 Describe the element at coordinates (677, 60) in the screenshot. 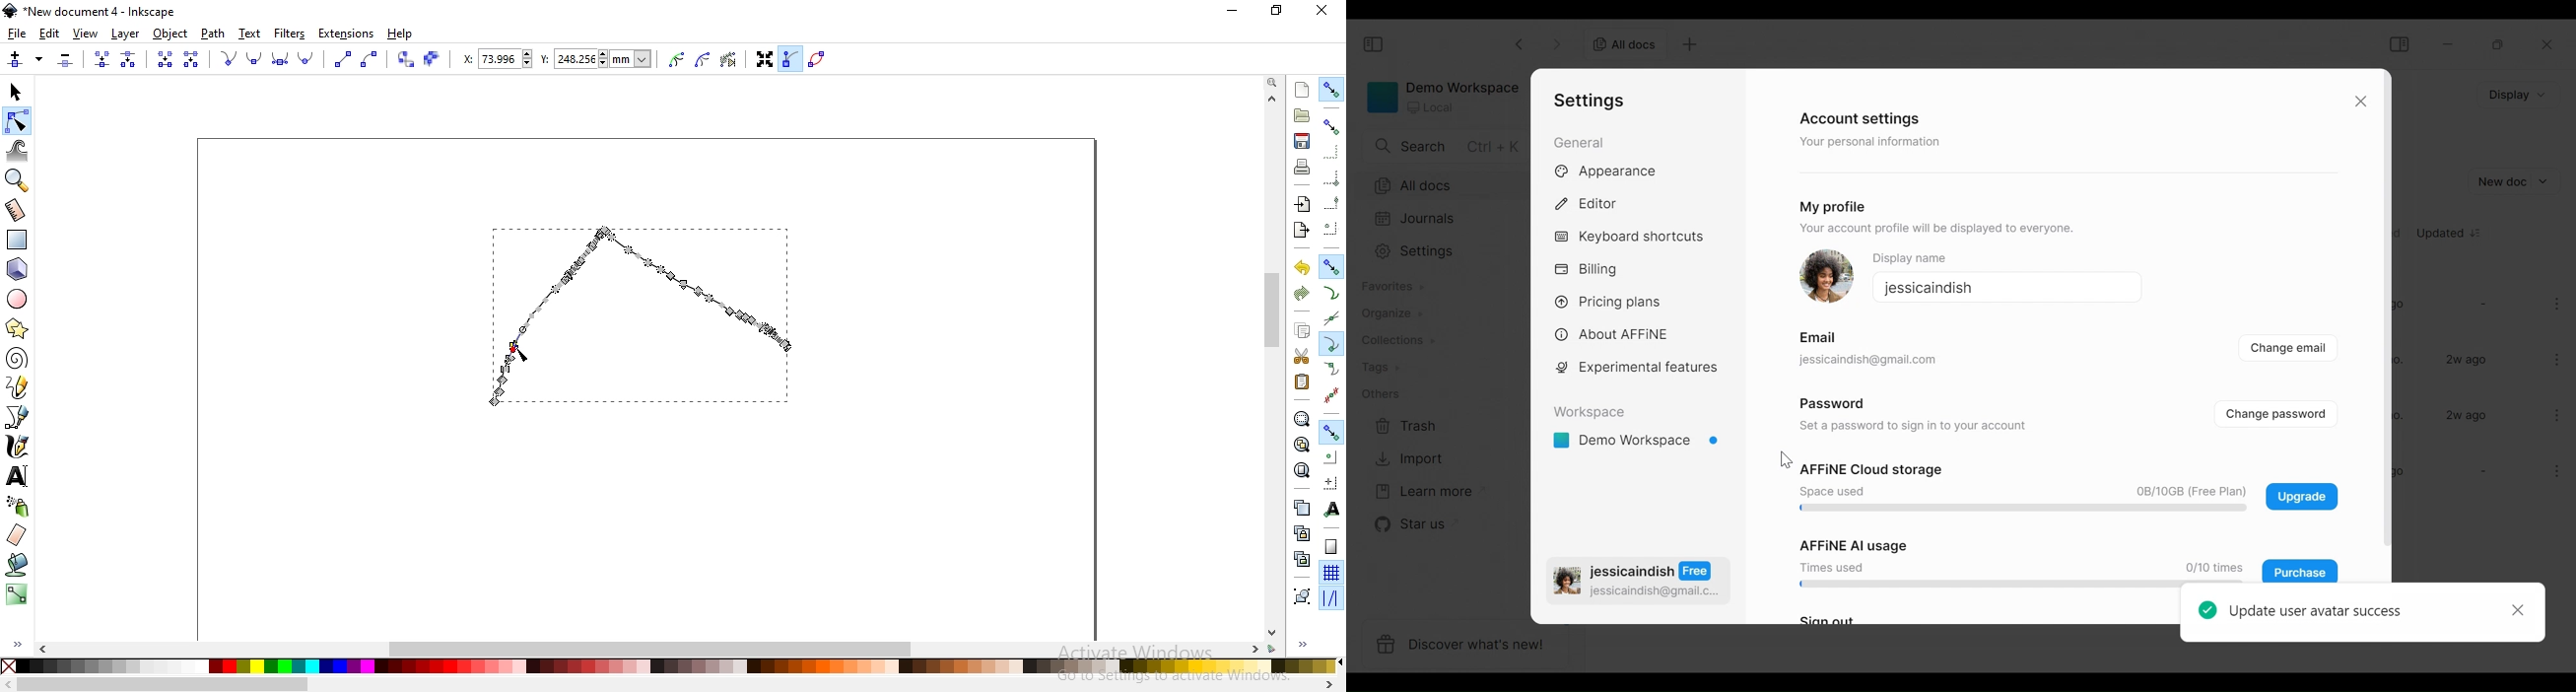

I see `show clipping paths of selected objects` at that location.